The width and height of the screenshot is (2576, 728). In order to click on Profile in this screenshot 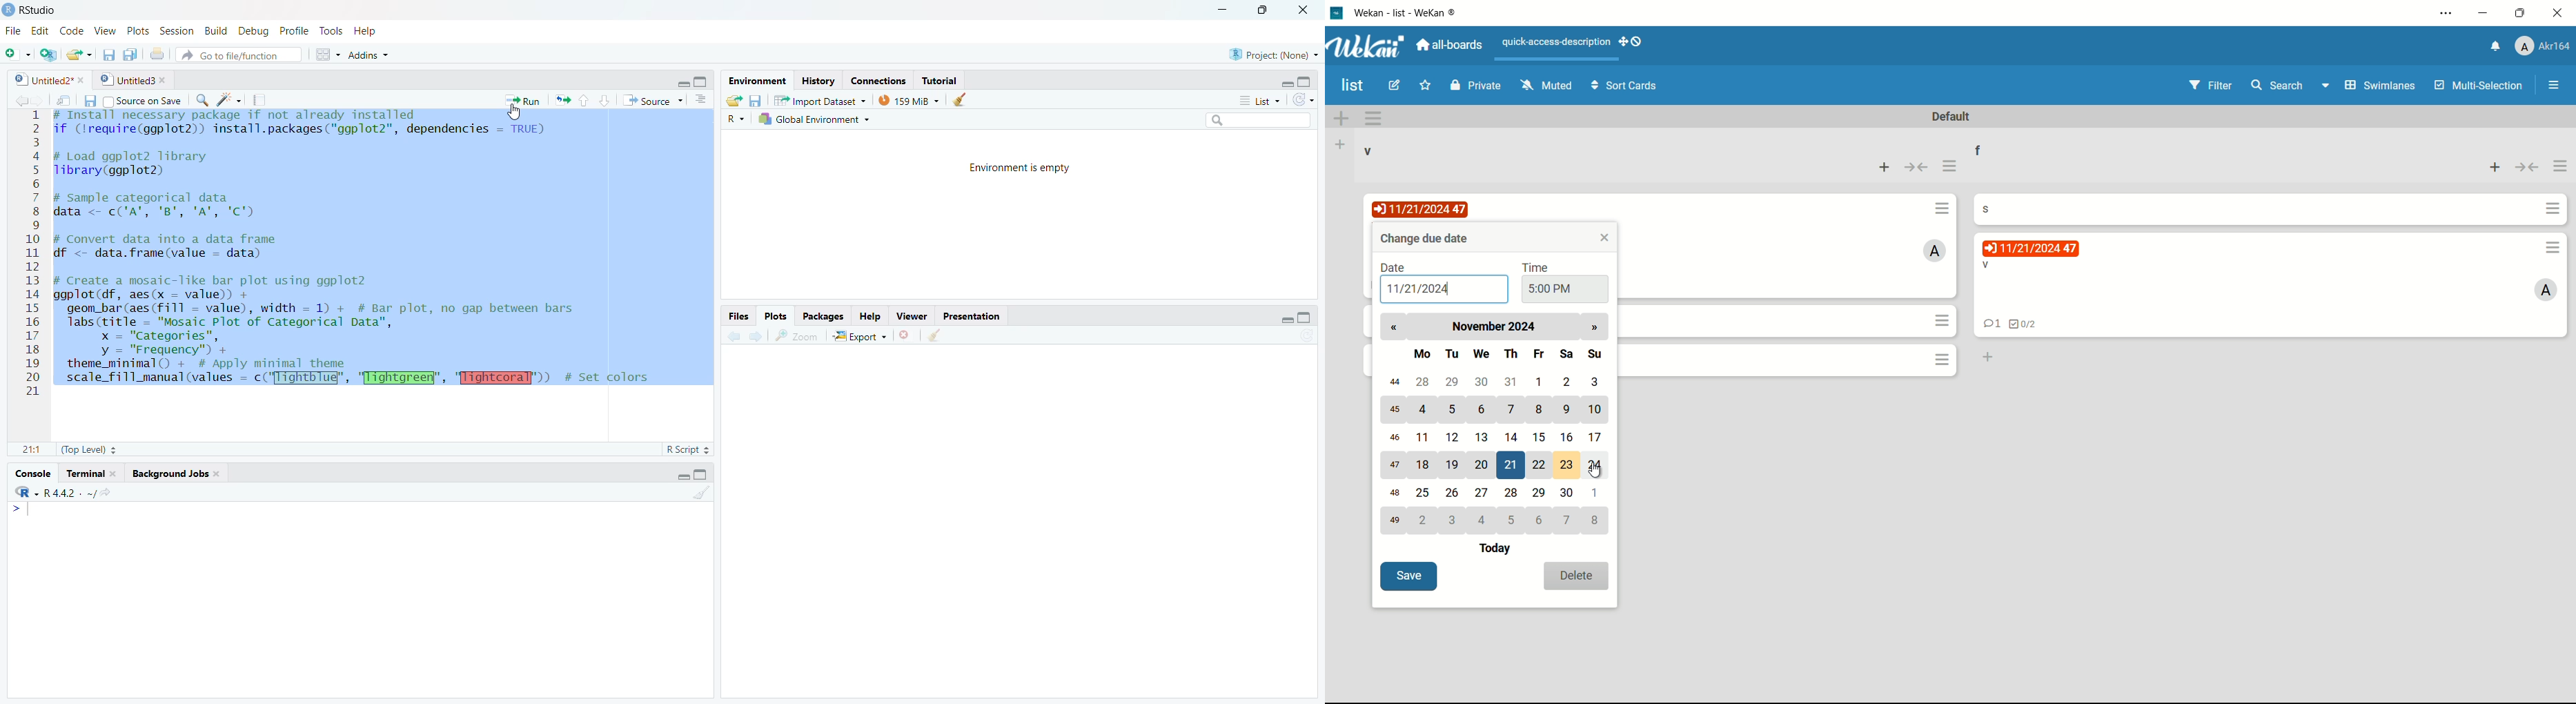, I will do `click(293, 30)`.